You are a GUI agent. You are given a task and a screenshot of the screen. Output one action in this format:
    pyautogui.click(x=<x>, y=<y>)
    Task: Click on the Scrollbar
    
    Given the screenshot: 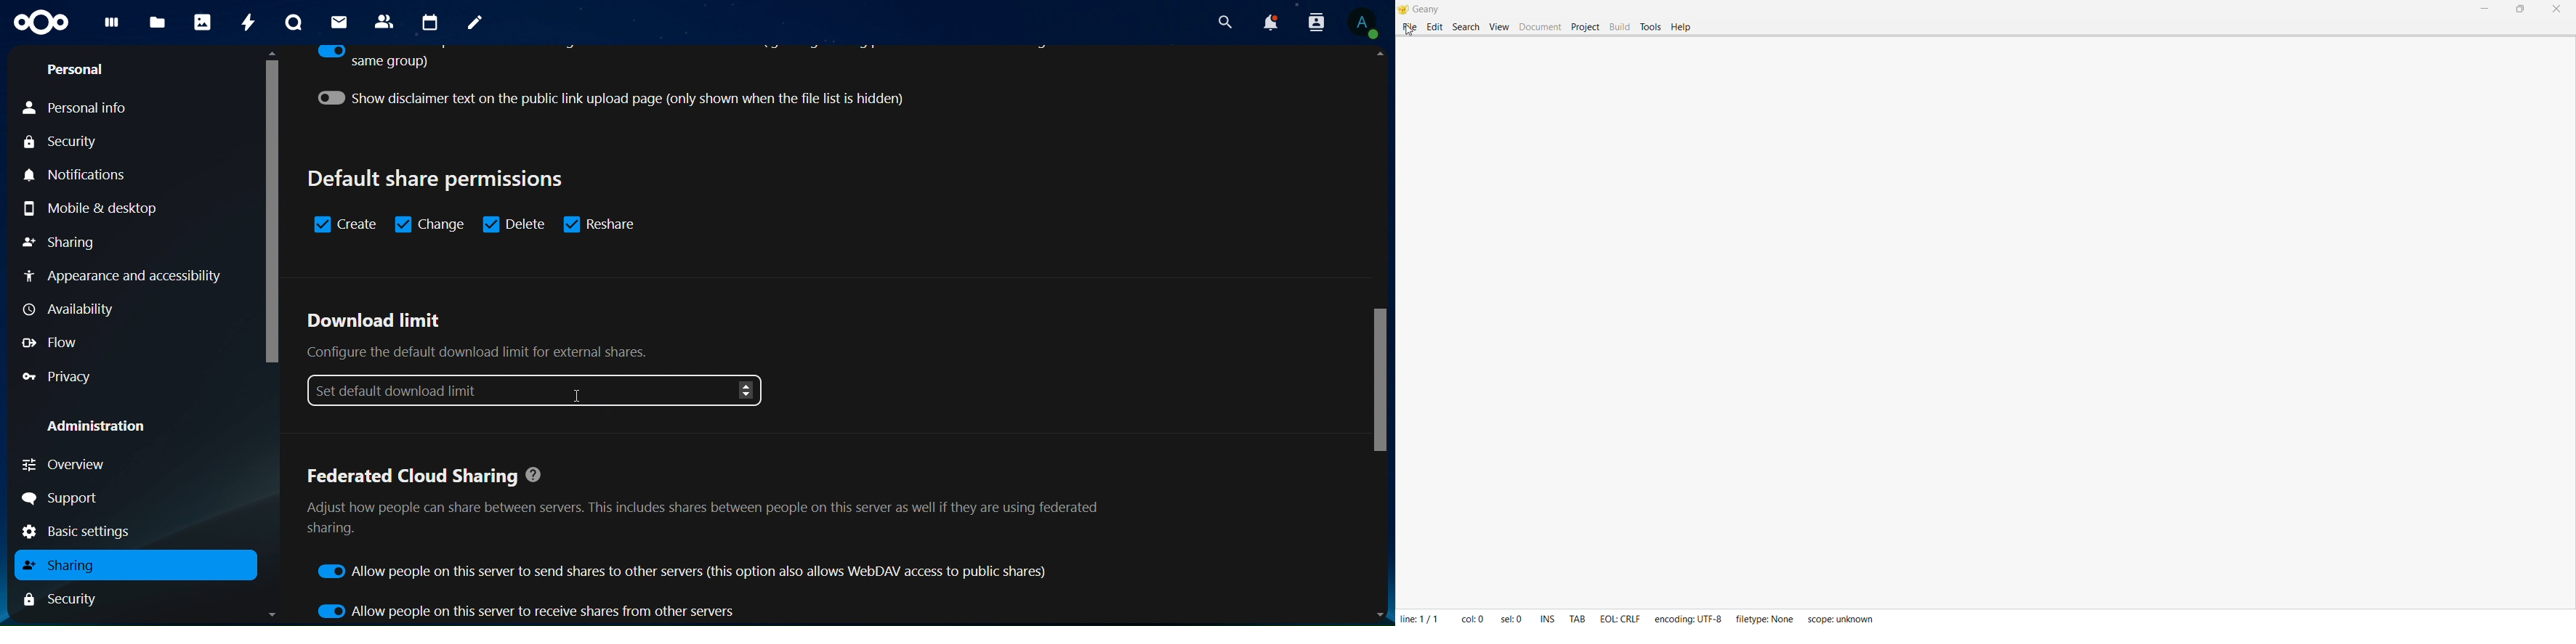 What is the action you would take?
    pyautogui.click(x=268, y=336)
    